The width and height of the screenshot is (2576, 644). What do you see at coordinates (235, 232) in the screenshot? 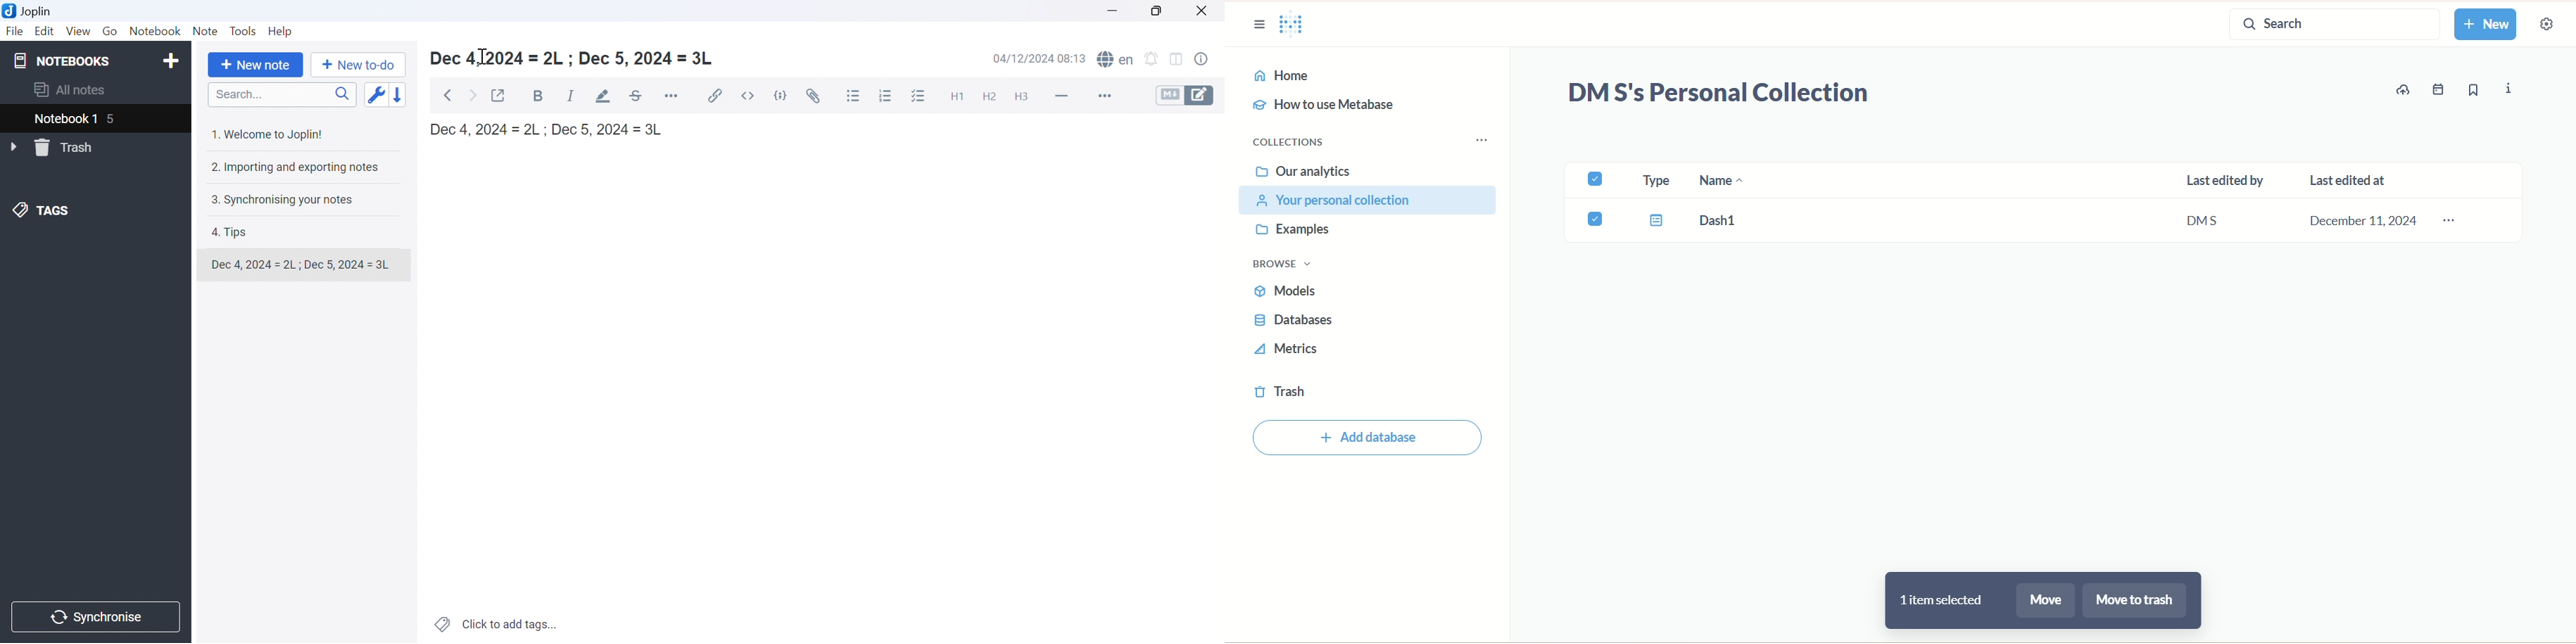
I see `4. Tips` at bounding box center [235, 232].